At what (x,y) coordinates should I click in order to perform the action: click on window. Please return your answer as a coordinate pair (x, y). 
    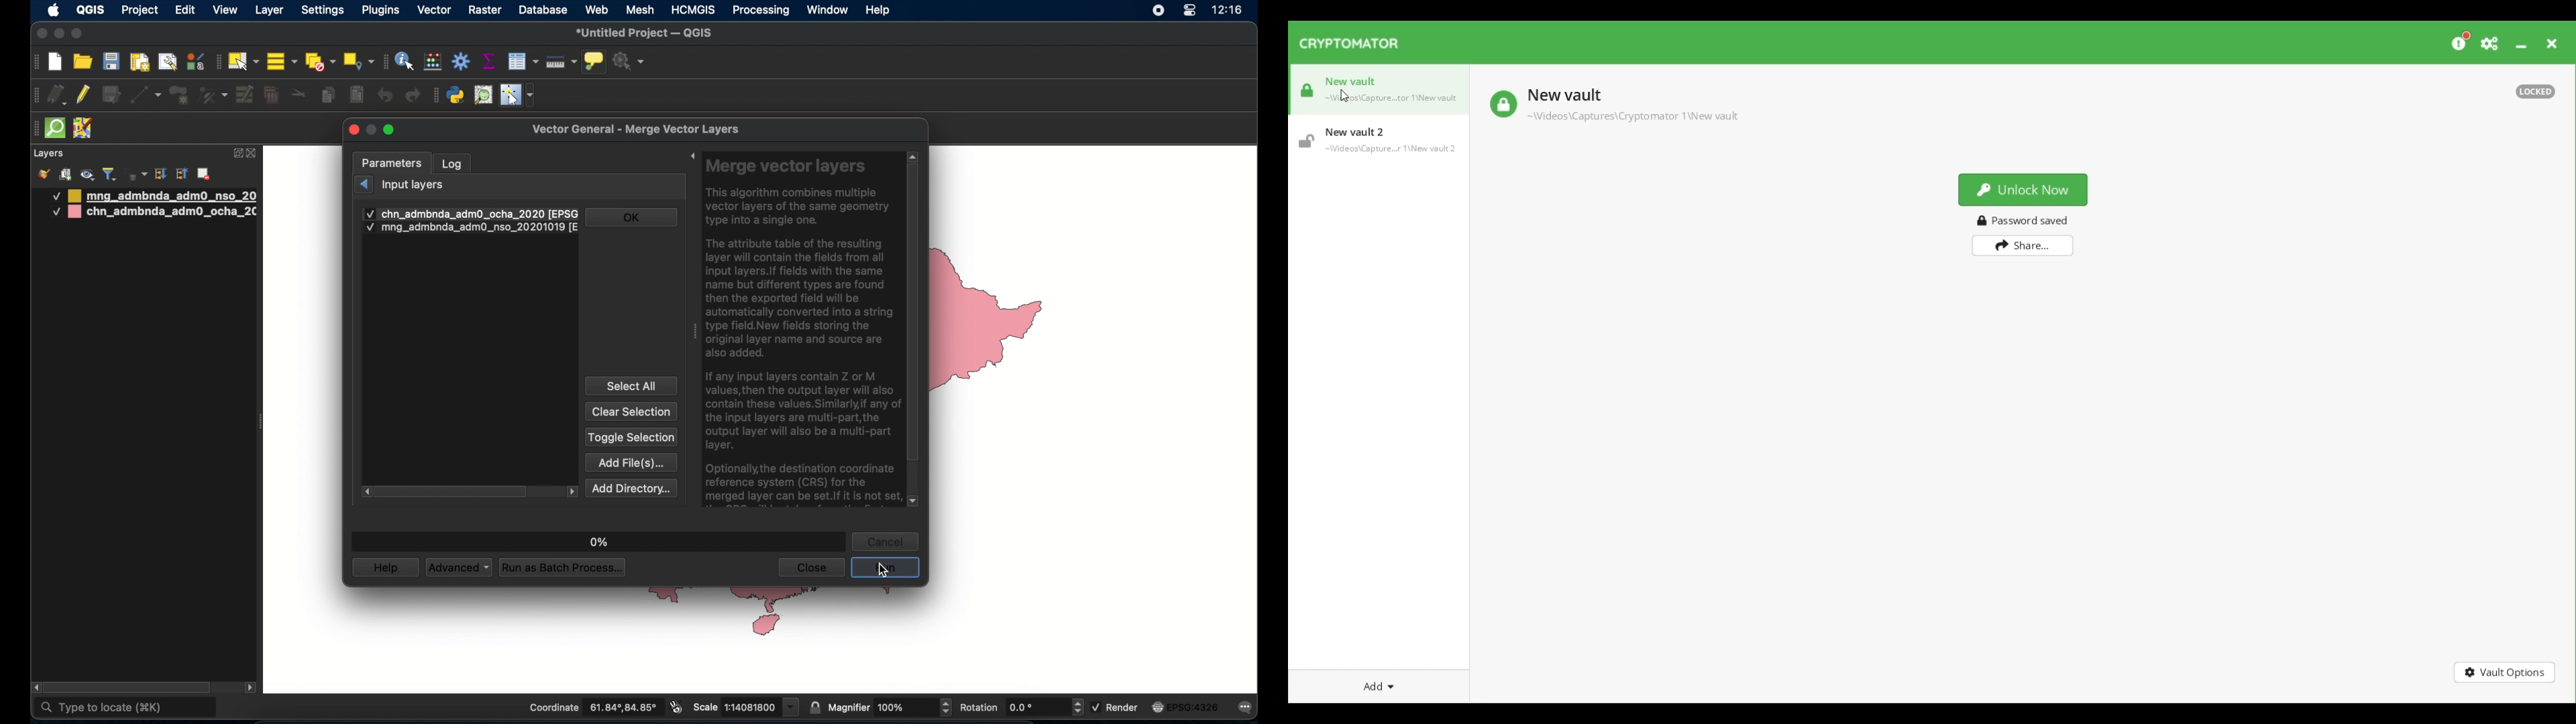
    Looking at the image, I should click on (827, 9).